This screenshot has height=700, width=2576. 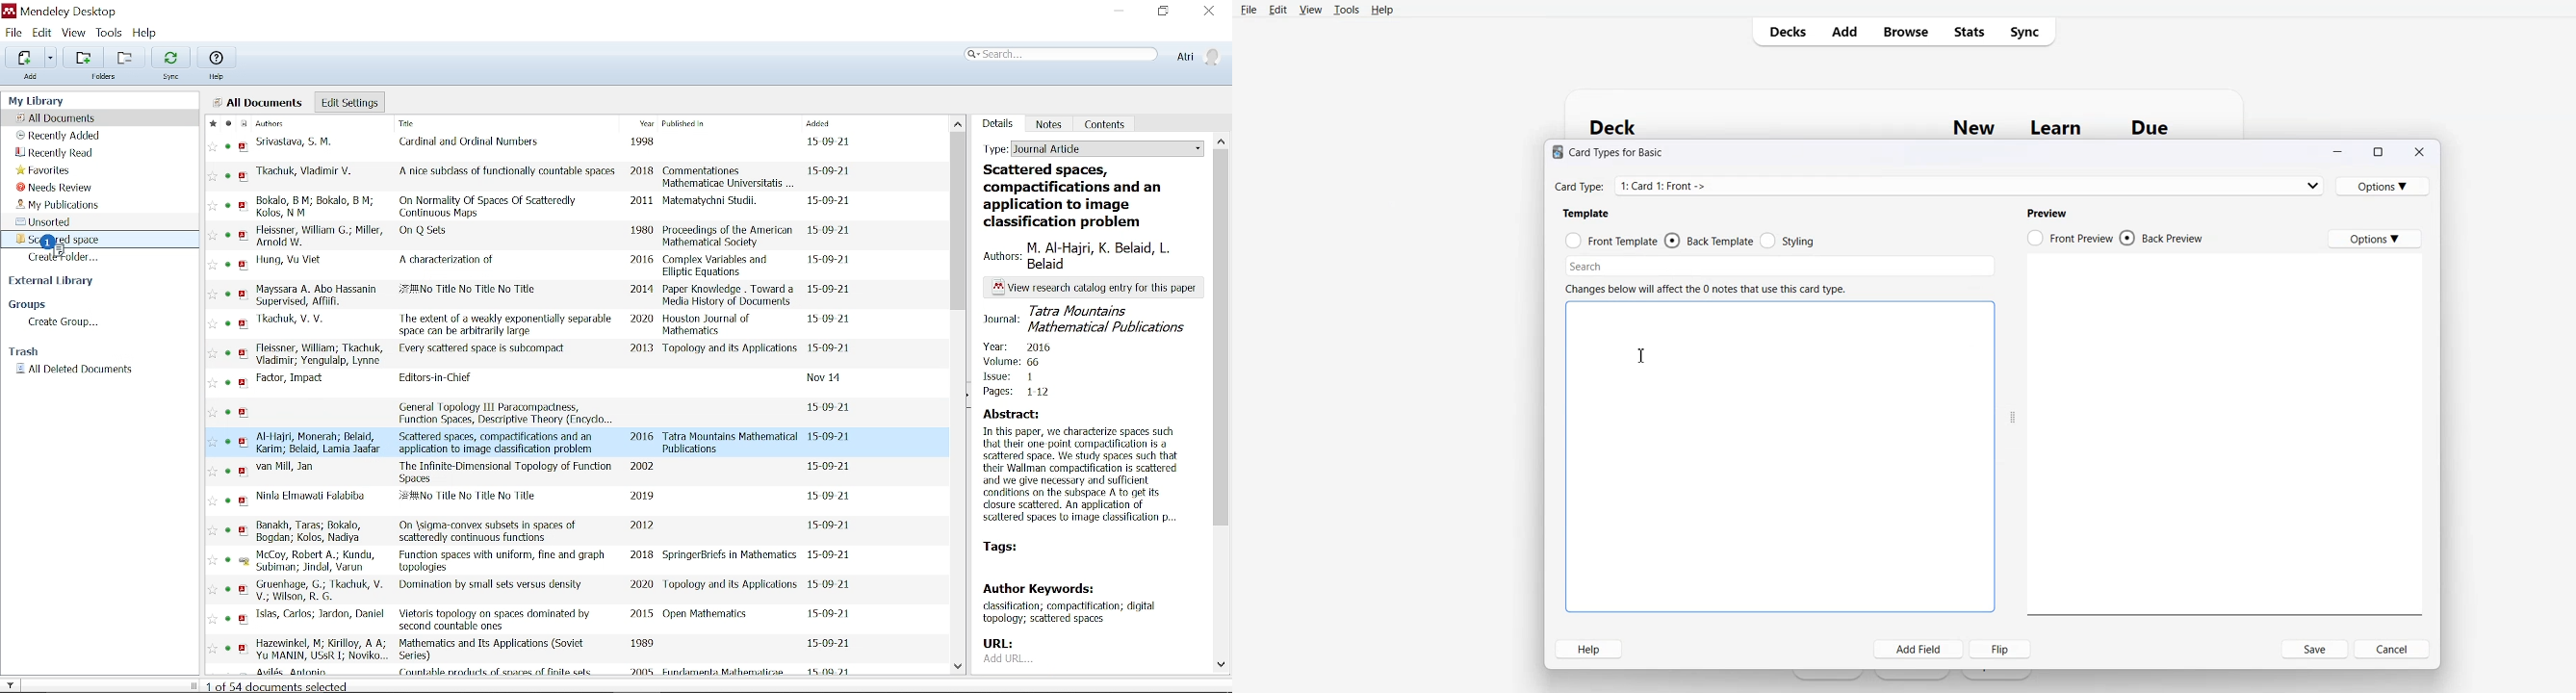 I want to click on Back Preview, so click(x=2166, y=235).